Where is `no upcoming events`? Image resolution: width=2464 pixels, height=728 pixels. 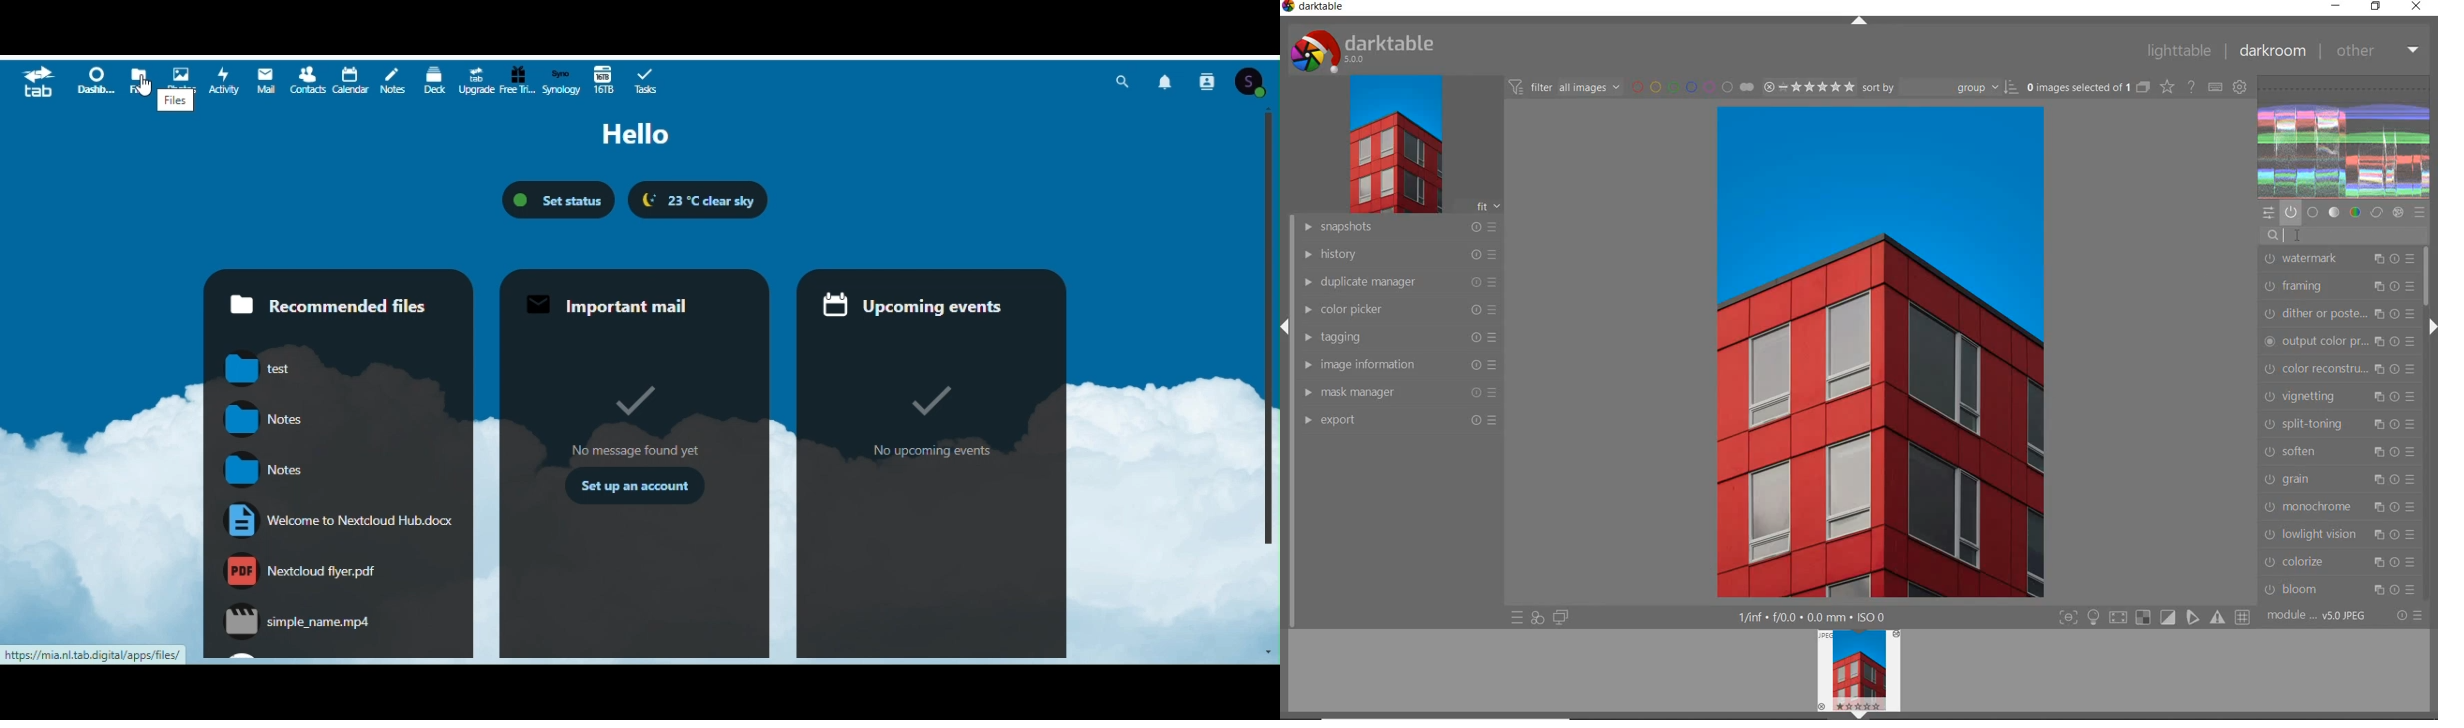 no upcoming events is located at coordinates (944, 453).